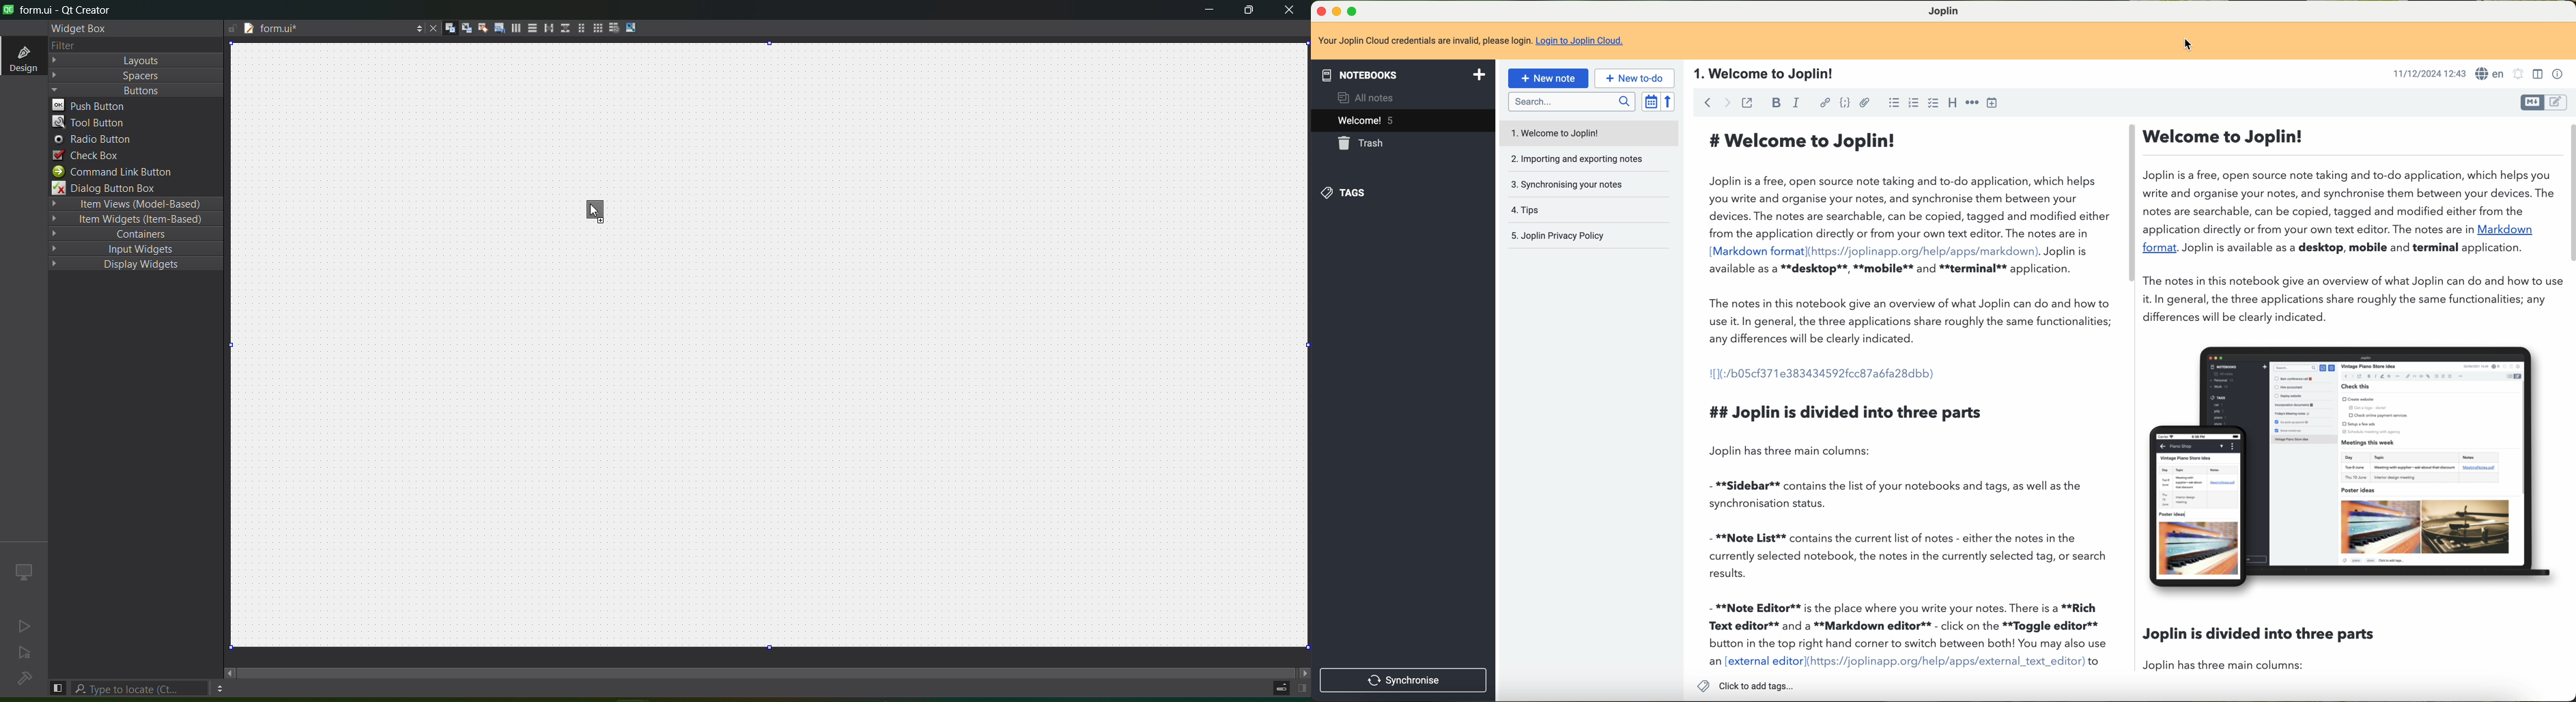  What do you see at coordinates (2559, 74) in the screenshot?
I see `info properties` at bounding box center [2559, 74].